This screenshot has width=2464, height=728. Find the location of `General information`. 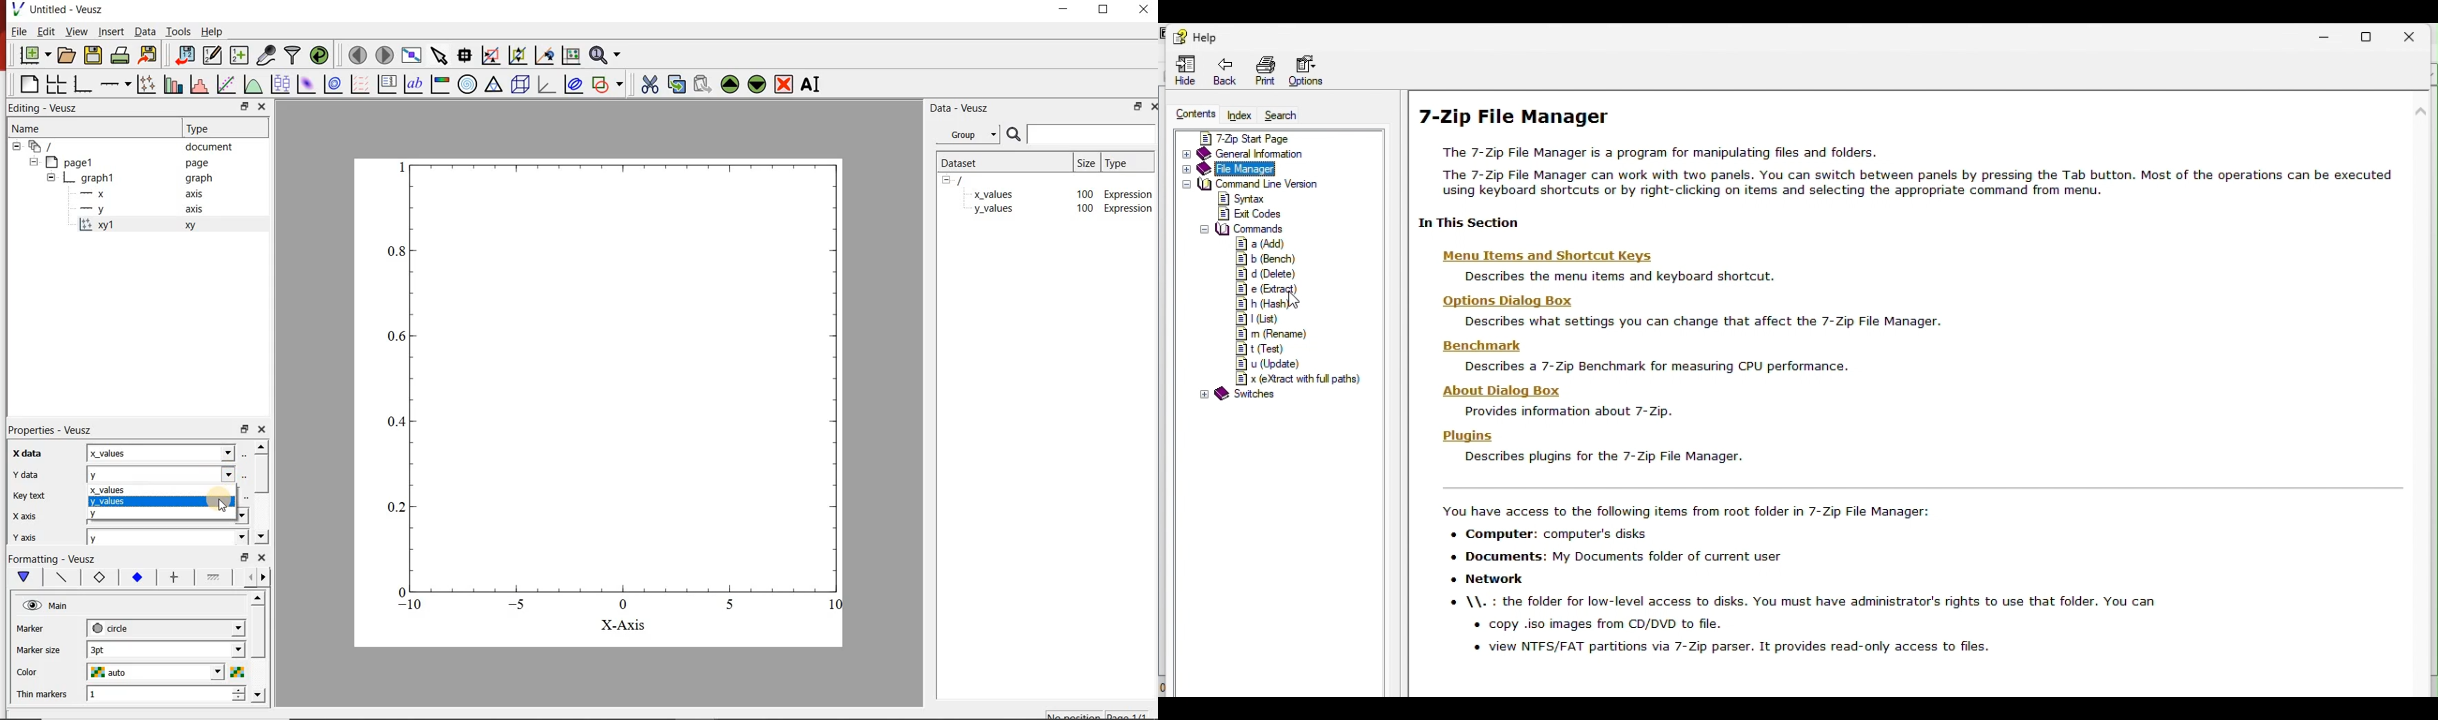

General information is located at coordinates (1266, 154).